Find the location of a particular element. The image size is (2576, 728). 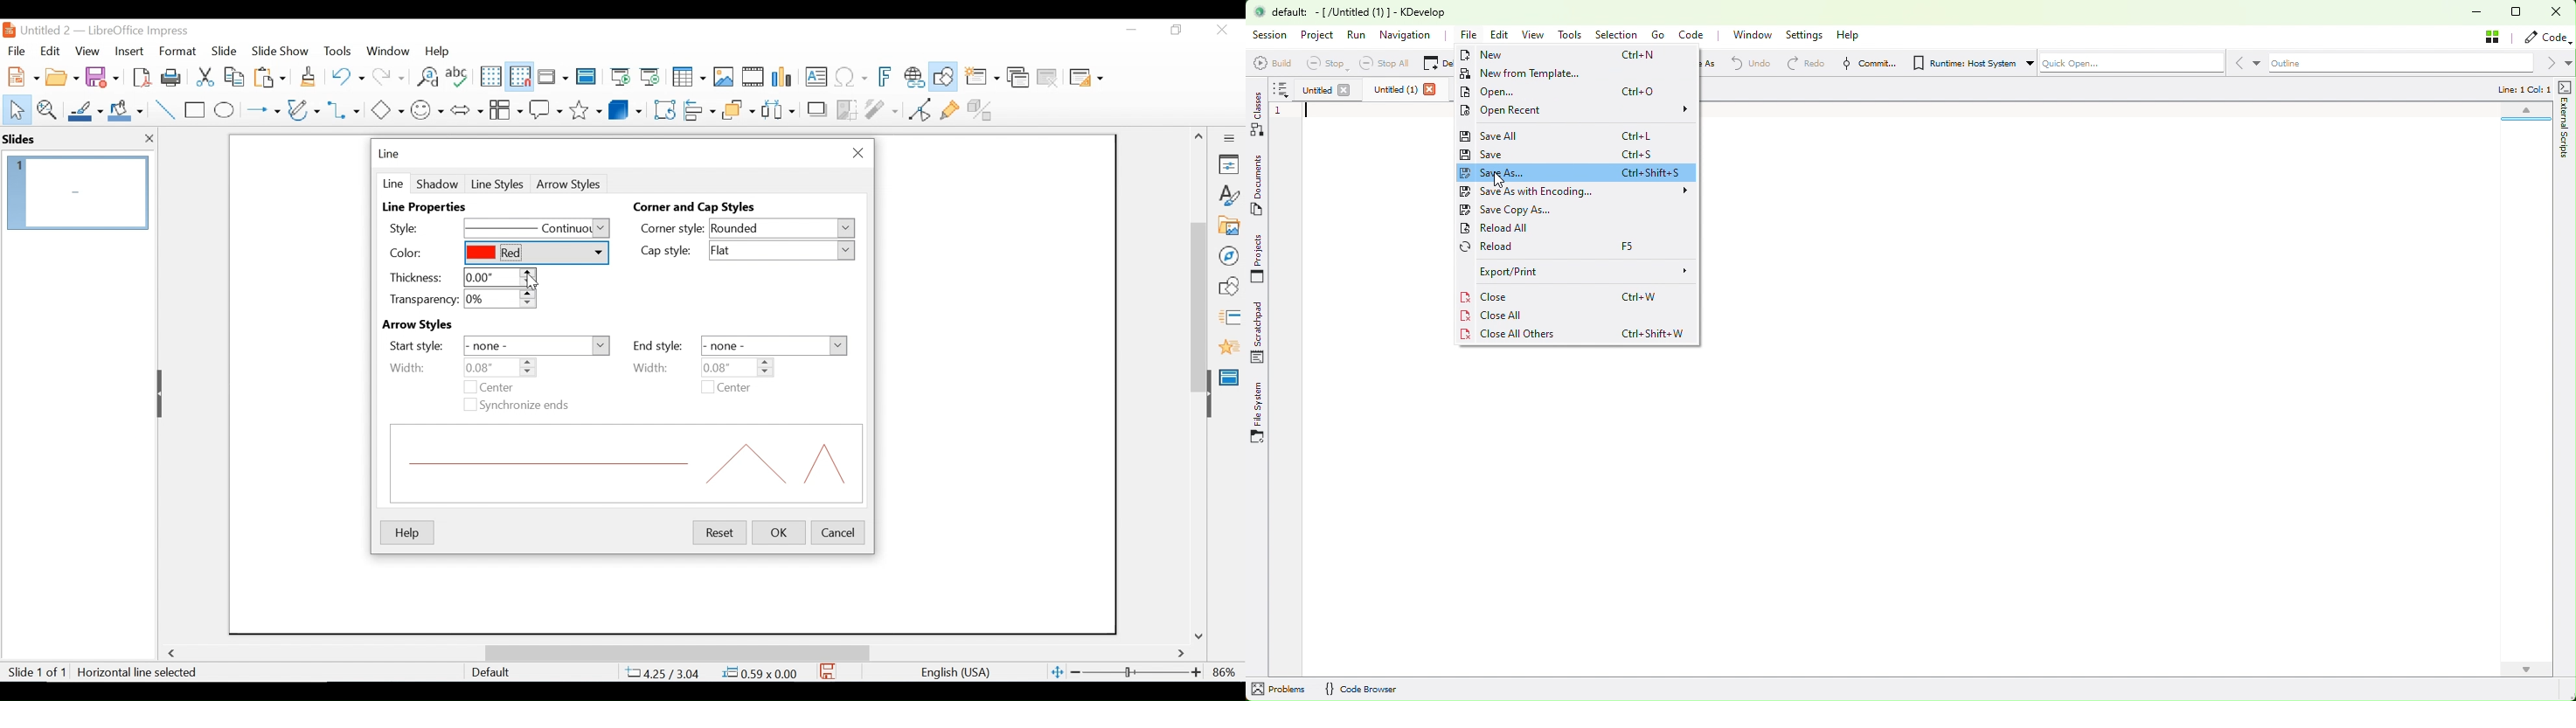

View is located at coordinates (1534, 35).